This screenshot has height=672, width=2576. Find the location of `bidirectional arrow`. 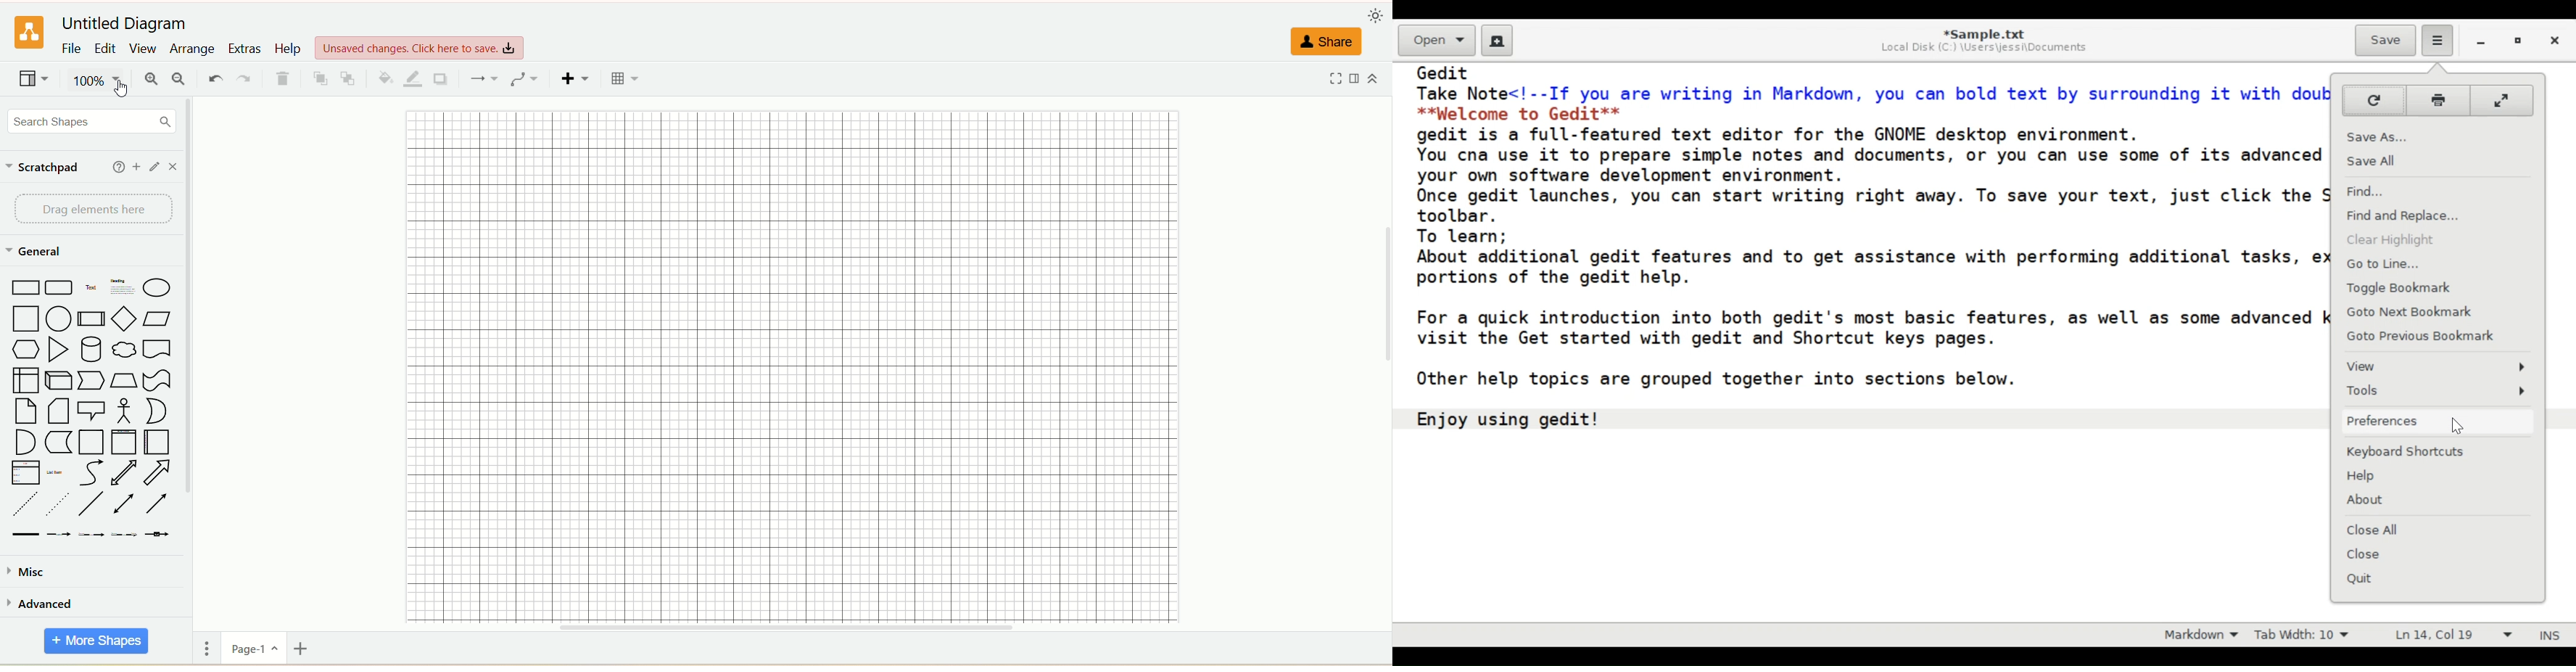

bidirectional arrow is located at coordinates (124, 473).